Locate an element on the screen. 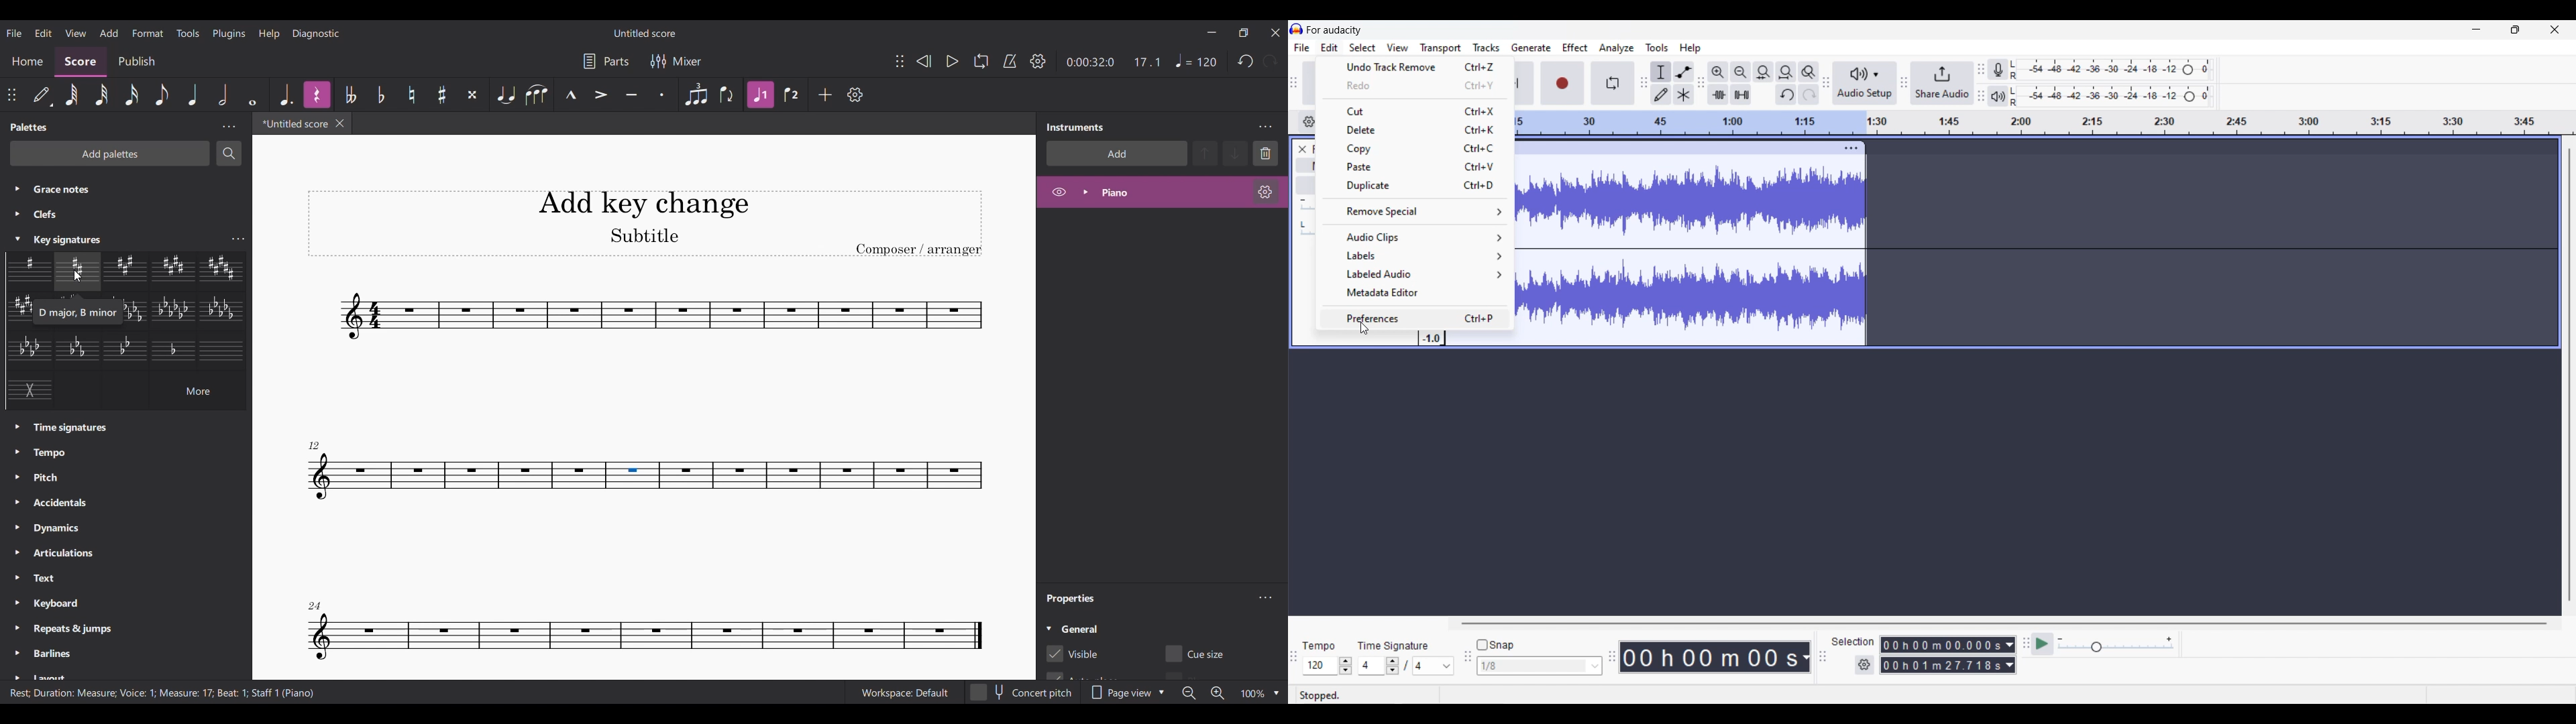 Image resolution: width=2576 pixels, height=728 pixels. Zoom in is located at coordinates (1718, 72).